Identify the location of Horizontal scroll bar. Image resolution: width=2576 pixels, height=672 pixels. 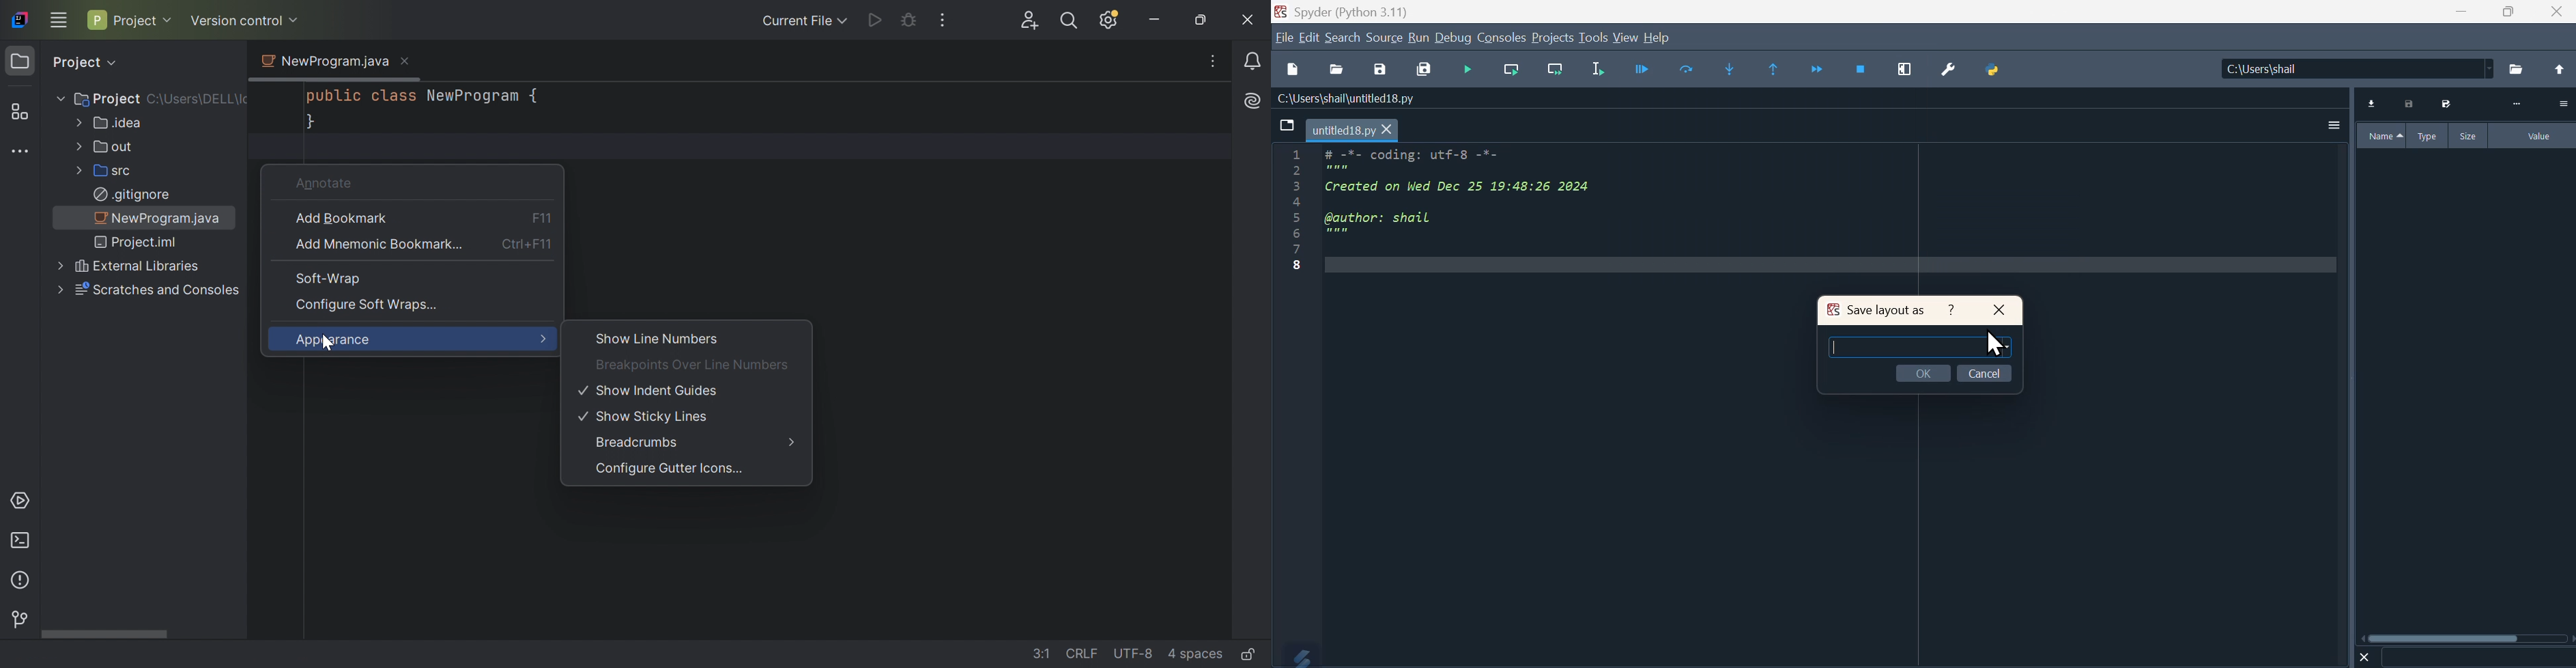
(2467, 638).